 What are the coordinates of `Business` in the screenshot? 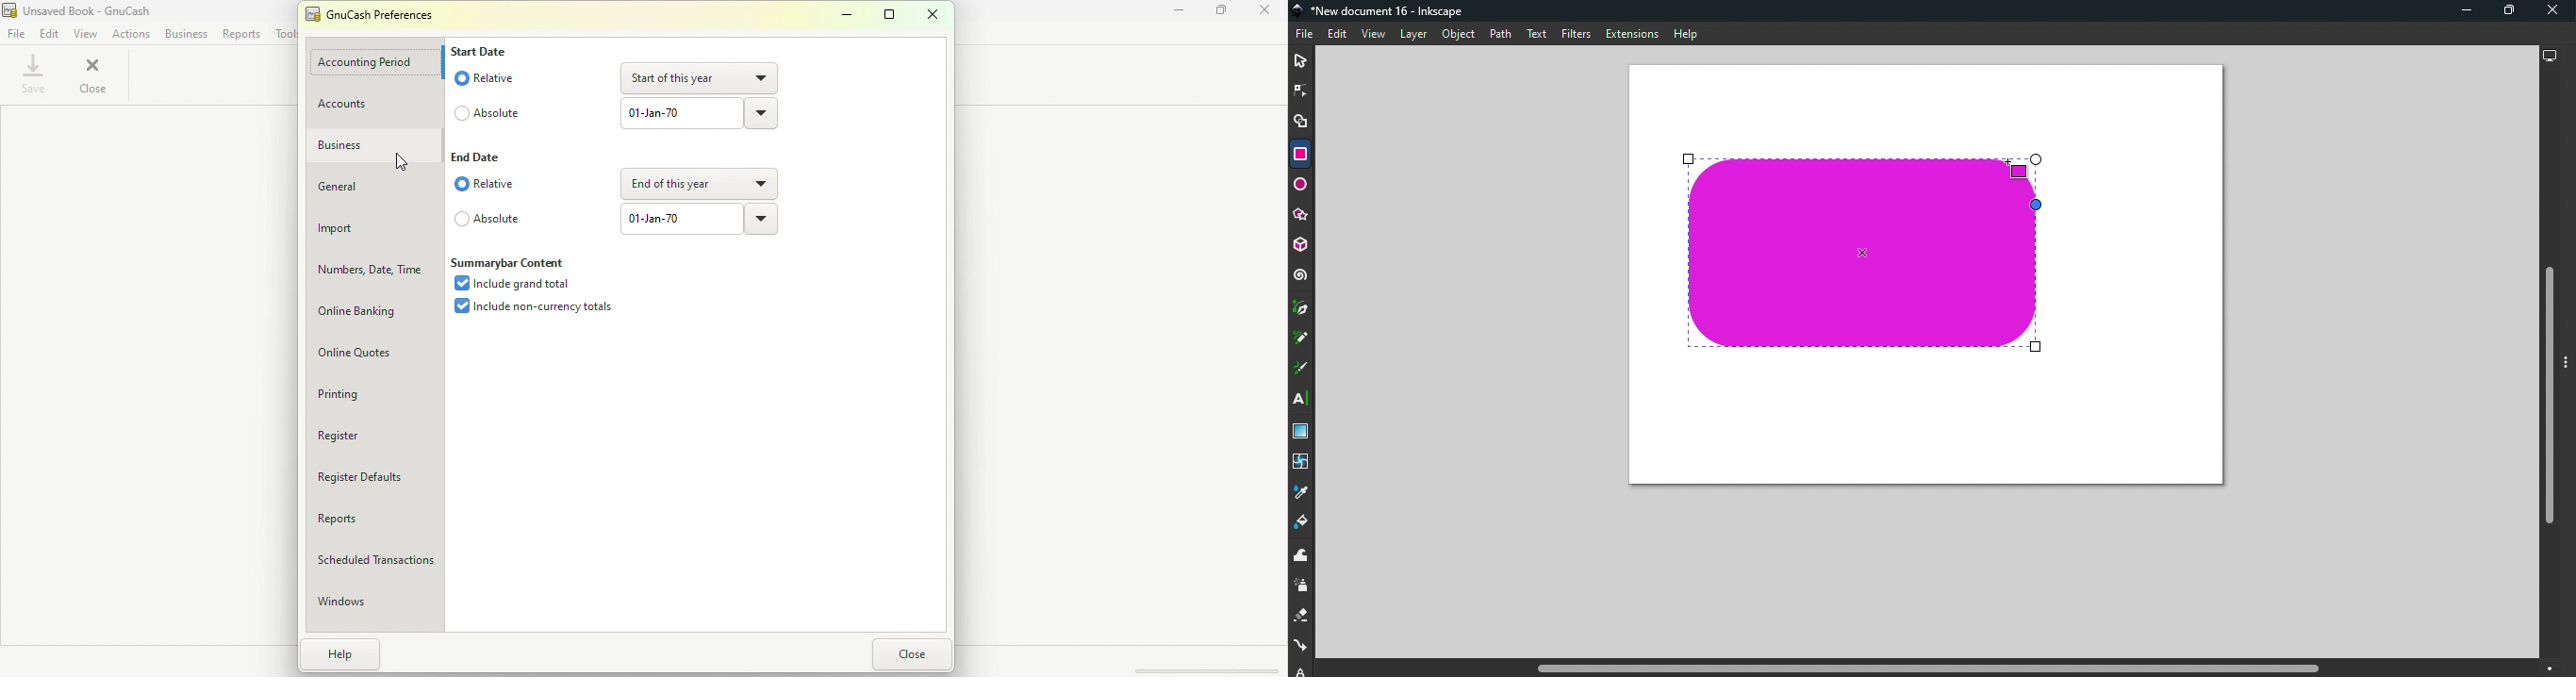 It's located at (375, 146).